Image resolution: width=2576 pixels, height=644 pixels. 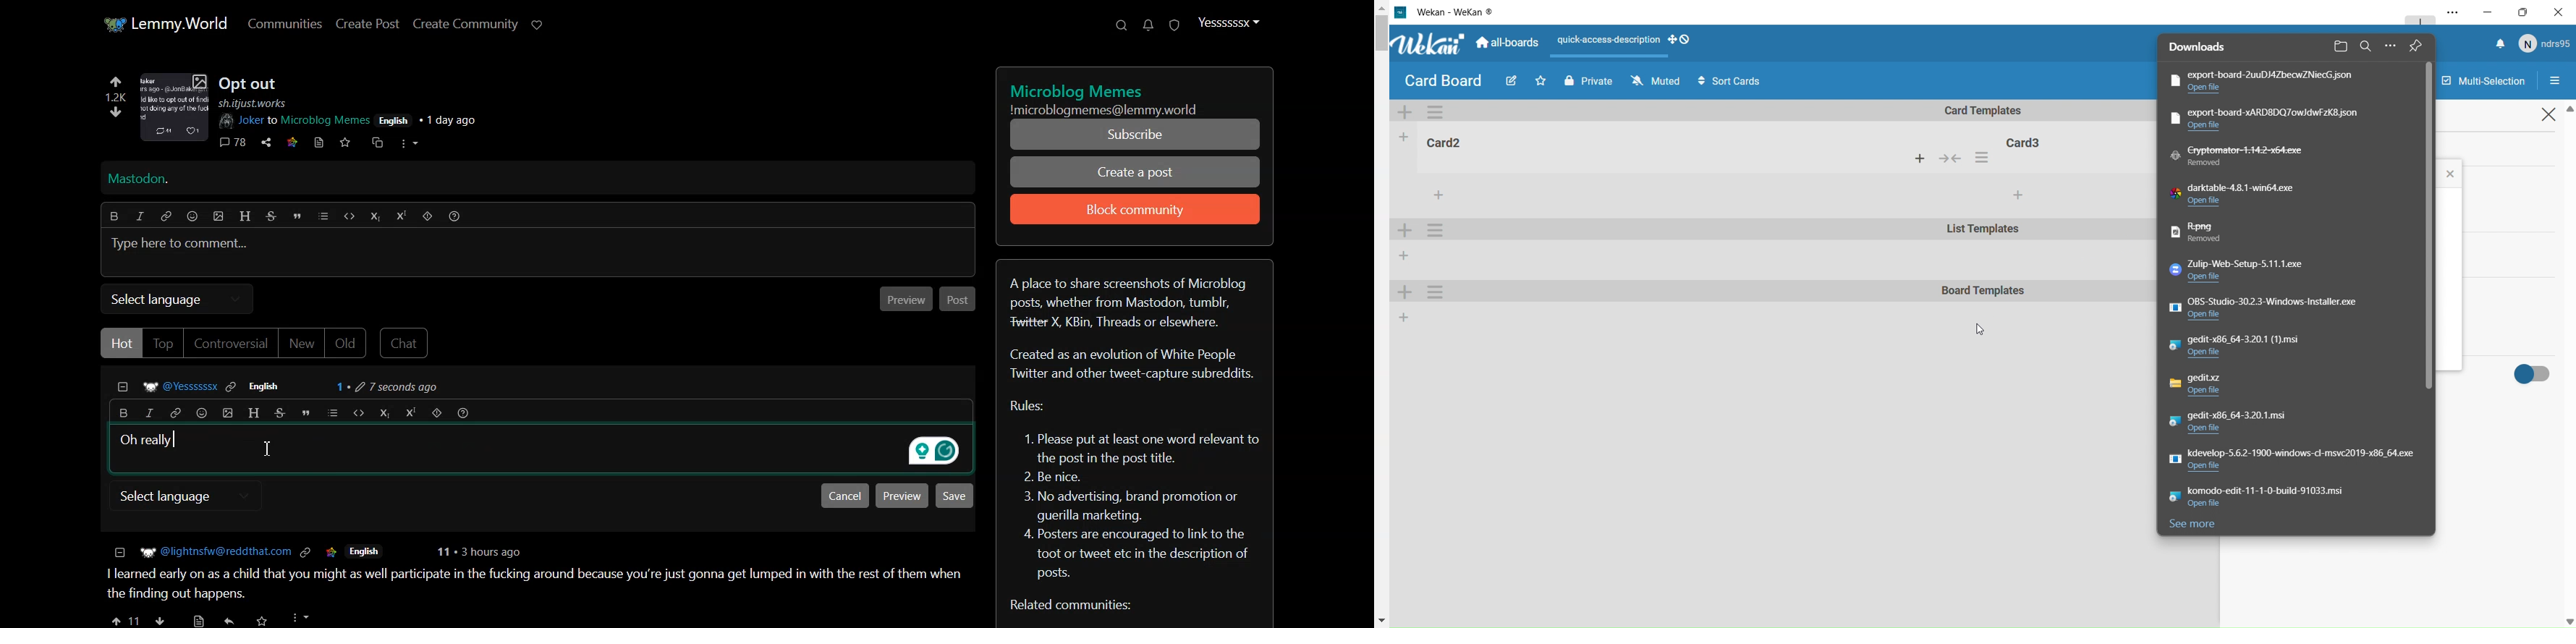 I want to click on Chat, so click(x=407, y=342).